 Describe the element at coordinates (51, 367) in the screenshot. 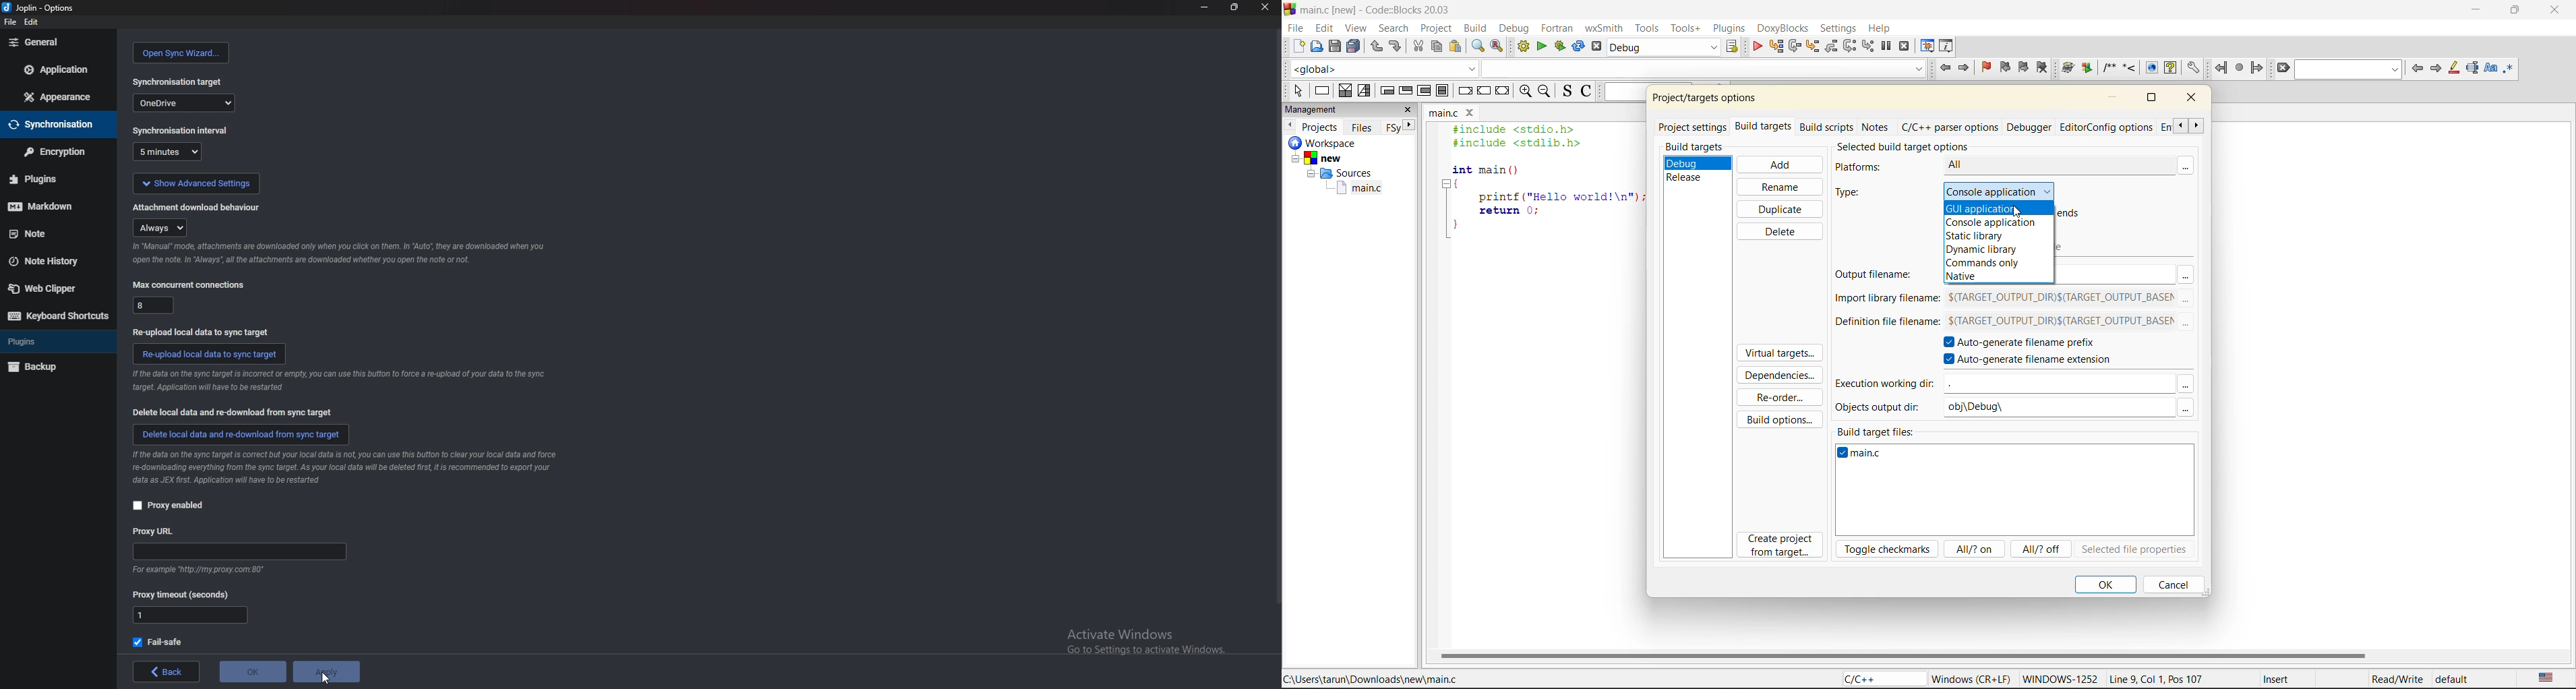

I see `backup` at that location.